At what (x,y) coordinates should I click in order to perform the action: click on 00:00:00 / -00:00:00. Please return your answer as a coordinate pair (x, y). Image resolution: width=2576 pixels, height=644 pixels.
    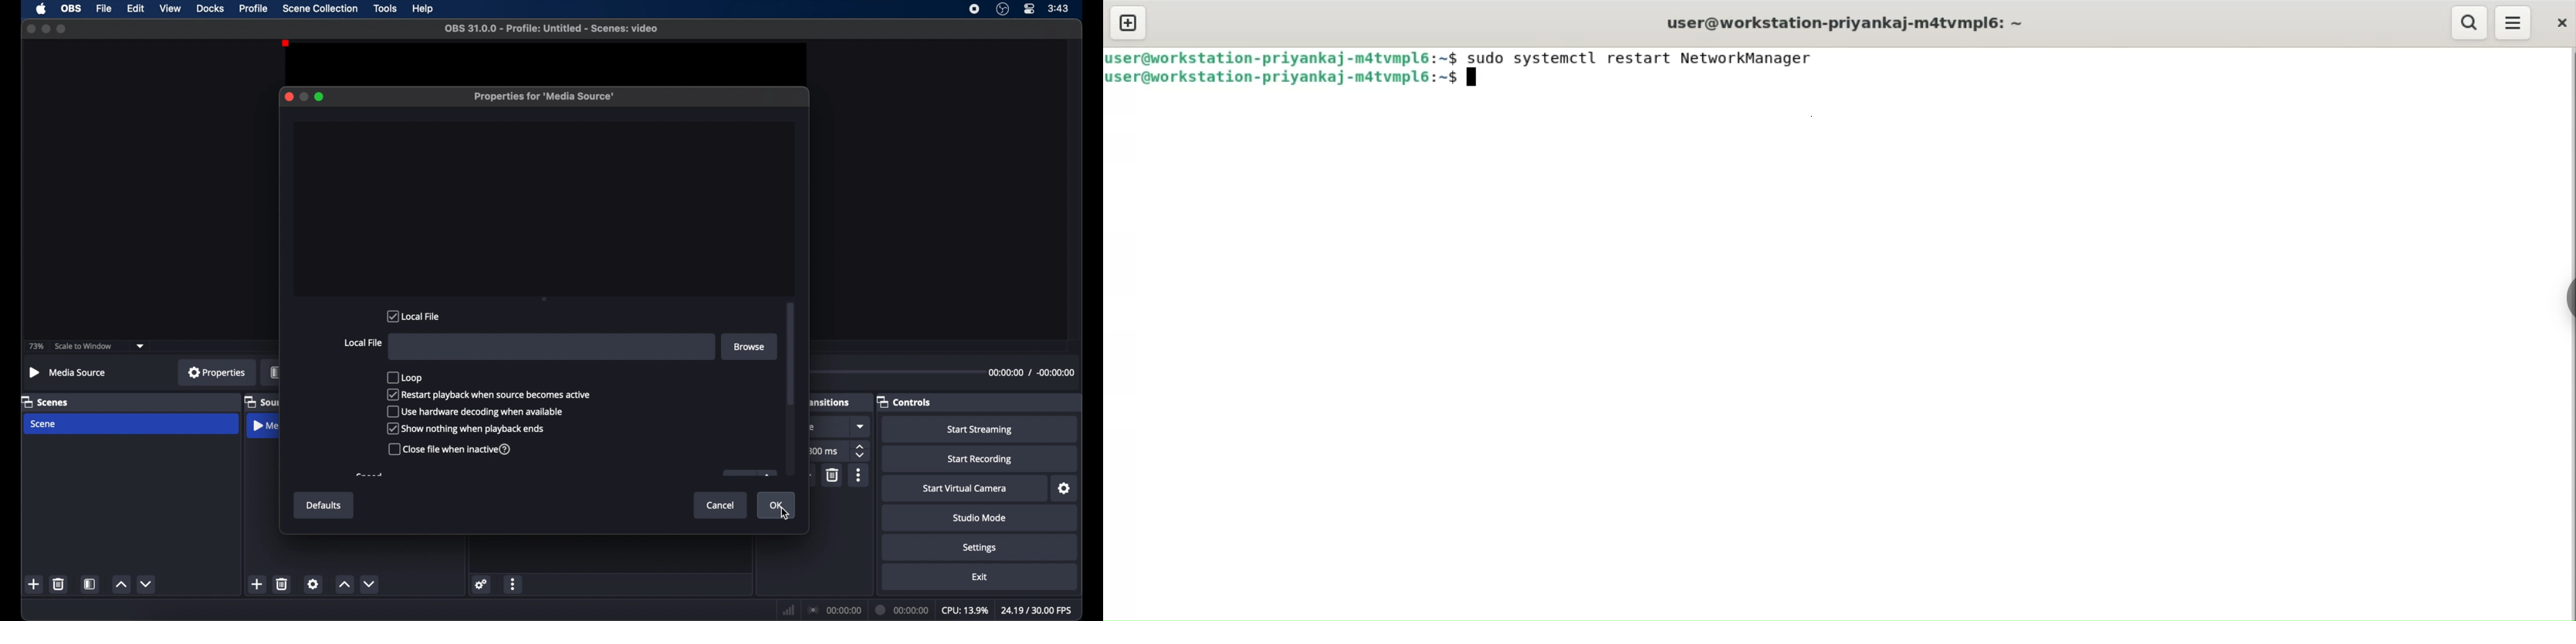
    Looking at the image, I should click on (1032, 373).